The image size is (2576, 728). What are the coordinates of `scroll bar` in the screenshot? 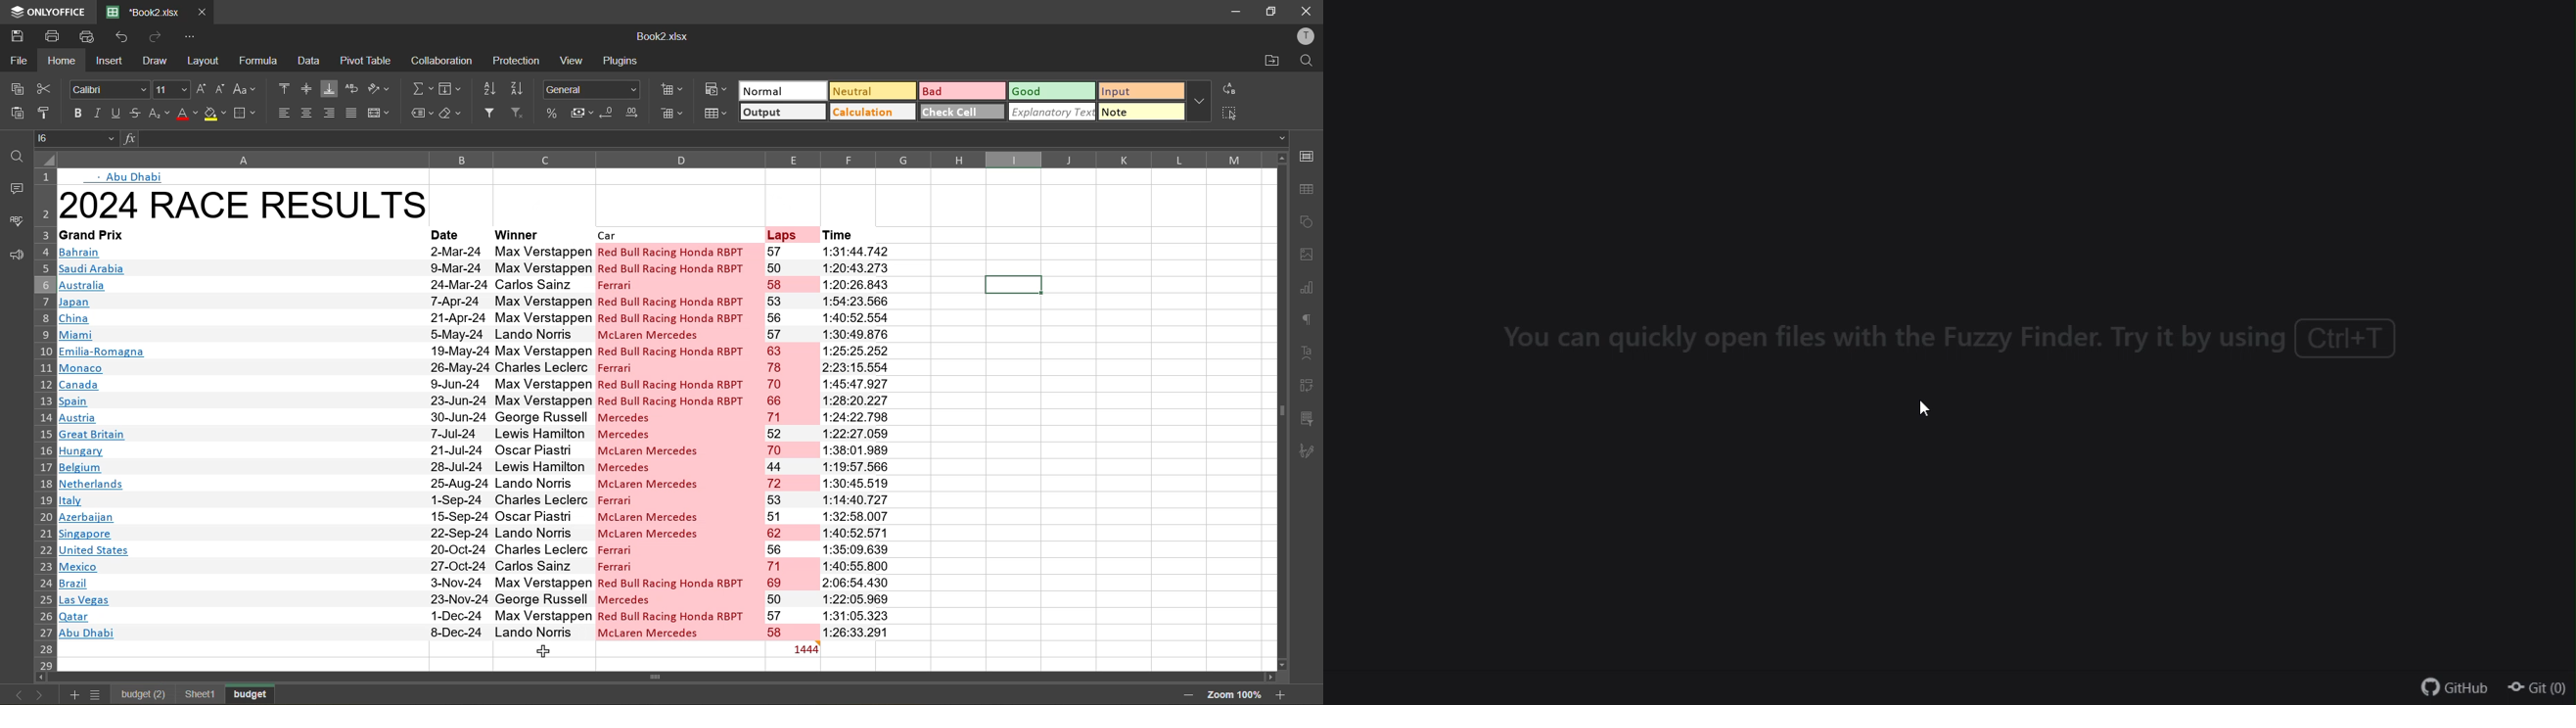 It's located at (1282, 346).